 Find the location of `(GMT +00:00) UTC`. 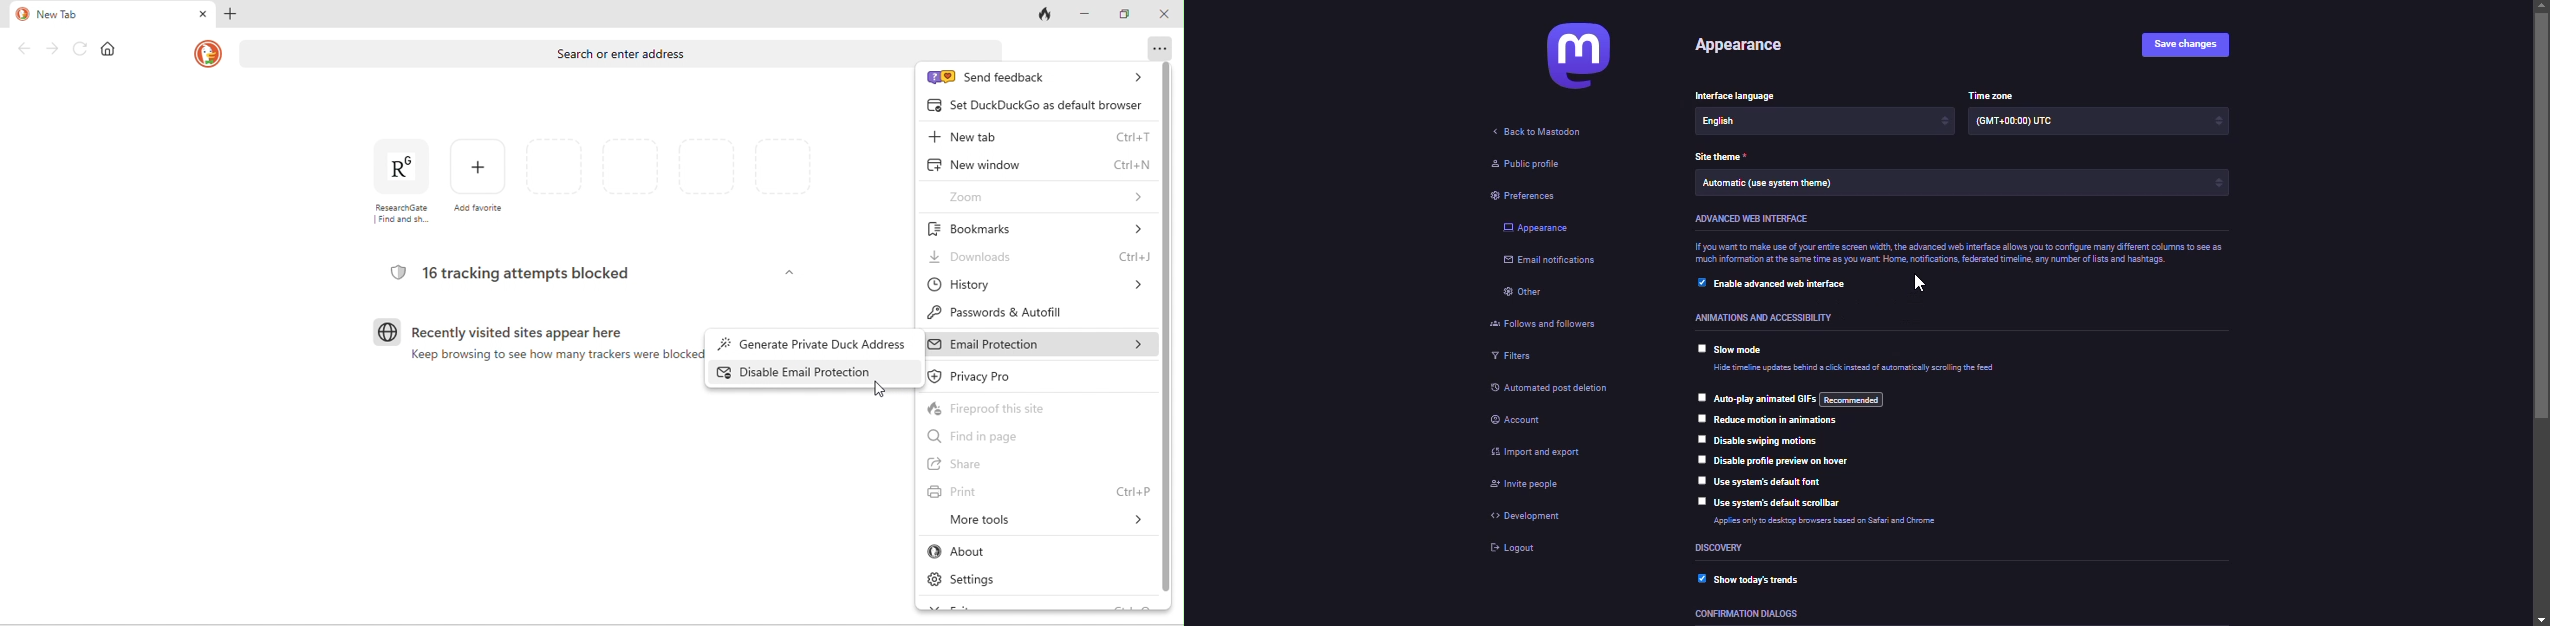

(GMT +00:00) UTC is located at coordinates (2084, 121).